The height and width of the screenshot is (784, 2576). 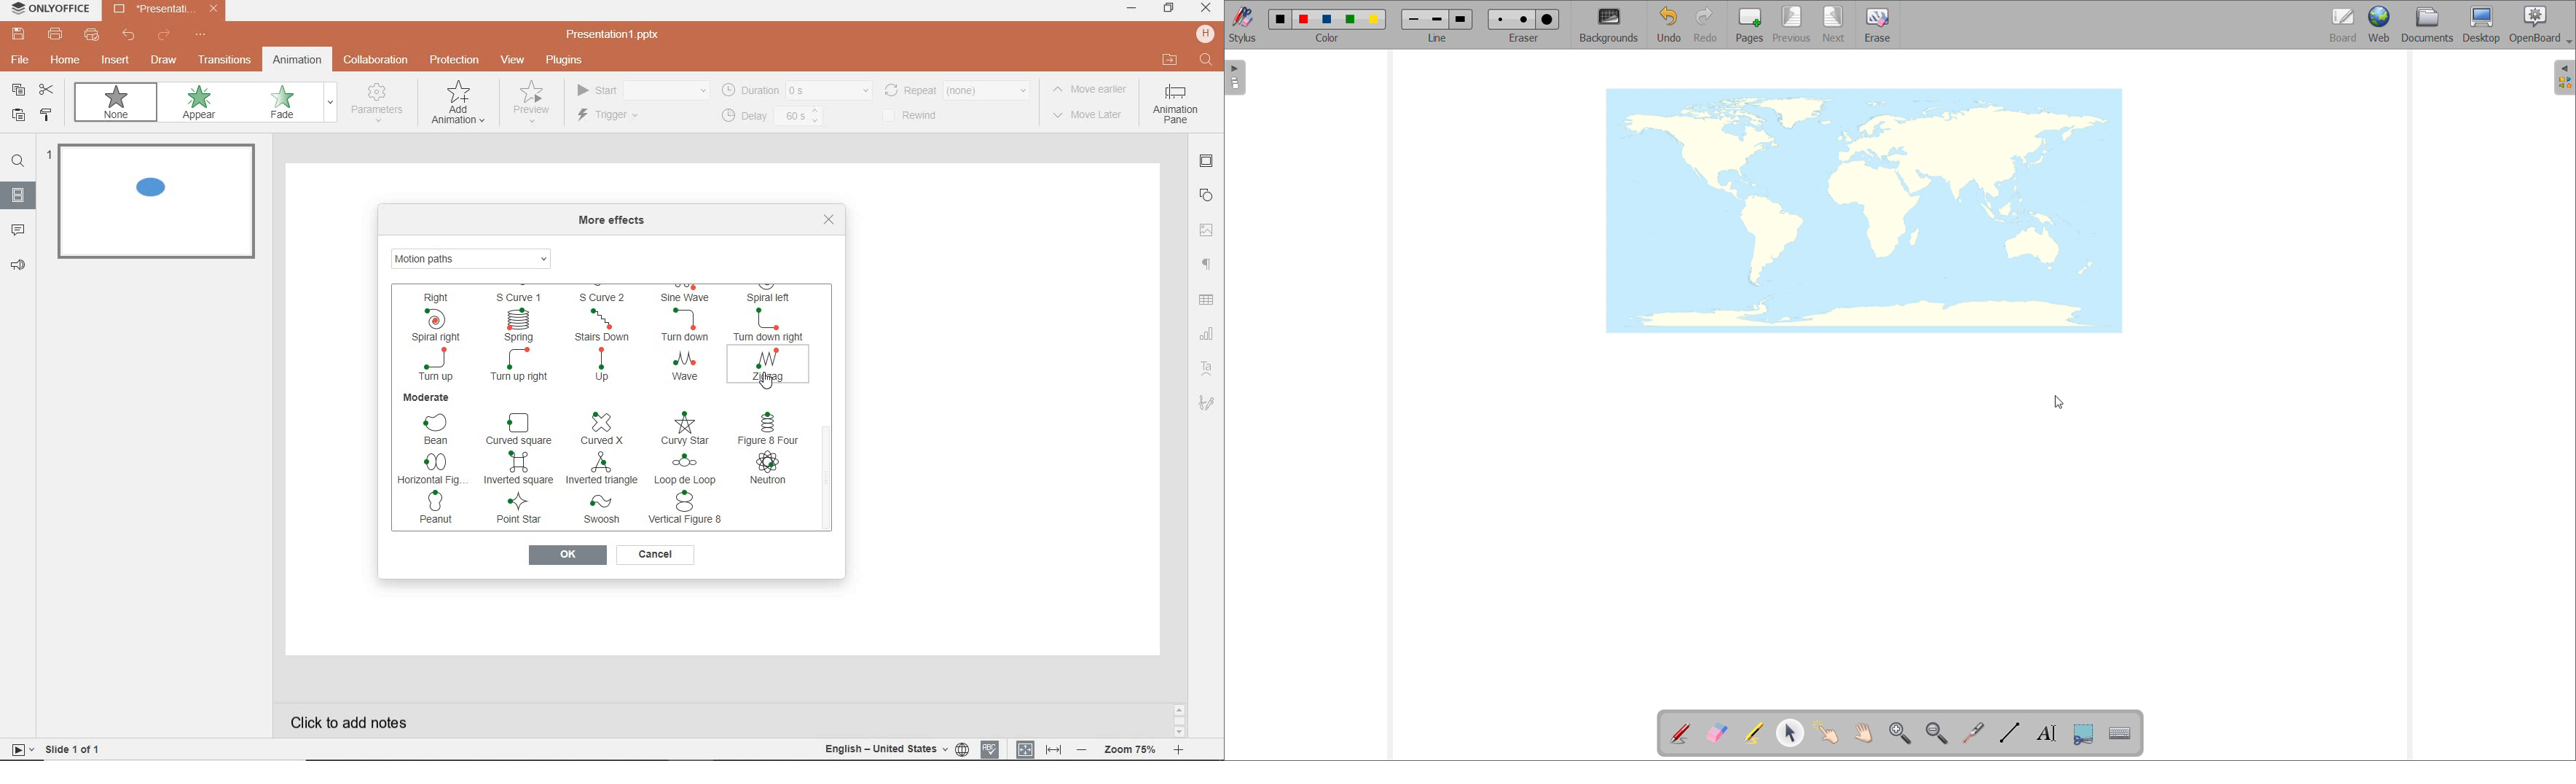 What do you see at coordinates (297, 59) in the screenshot?
I see `animation` at bounding box center [297, 59].